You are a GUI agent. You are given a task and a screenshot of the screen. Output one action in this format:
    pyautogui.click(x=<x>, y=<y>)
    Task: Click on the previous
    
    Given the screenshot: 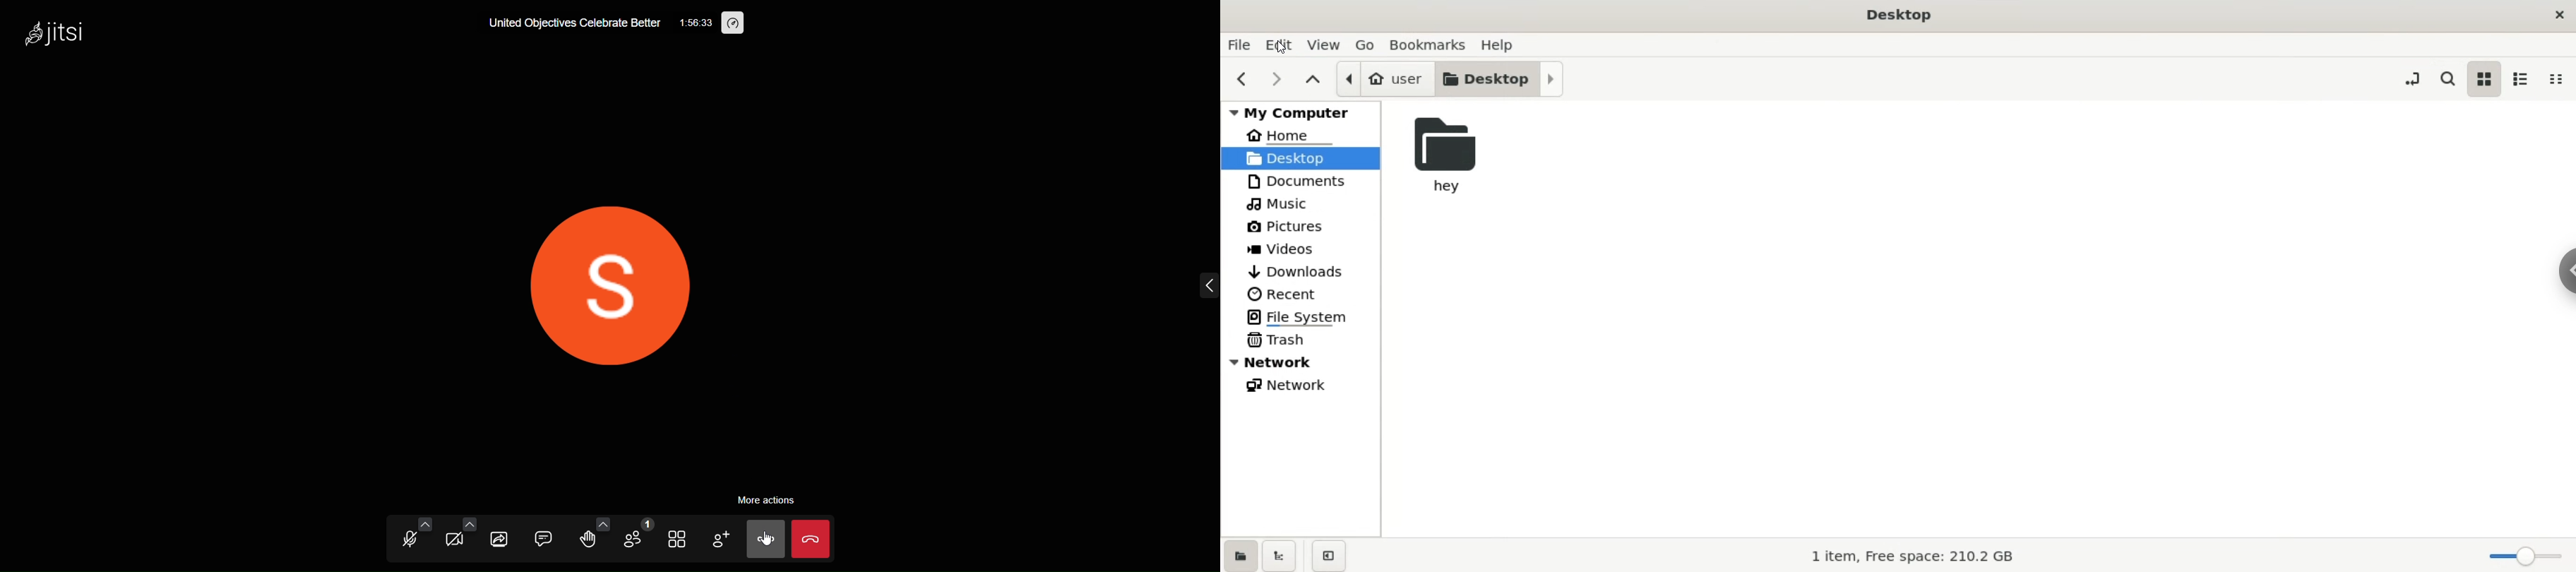 What is the action you would take?
    pyautogui.click(x=1240, y=79)
    